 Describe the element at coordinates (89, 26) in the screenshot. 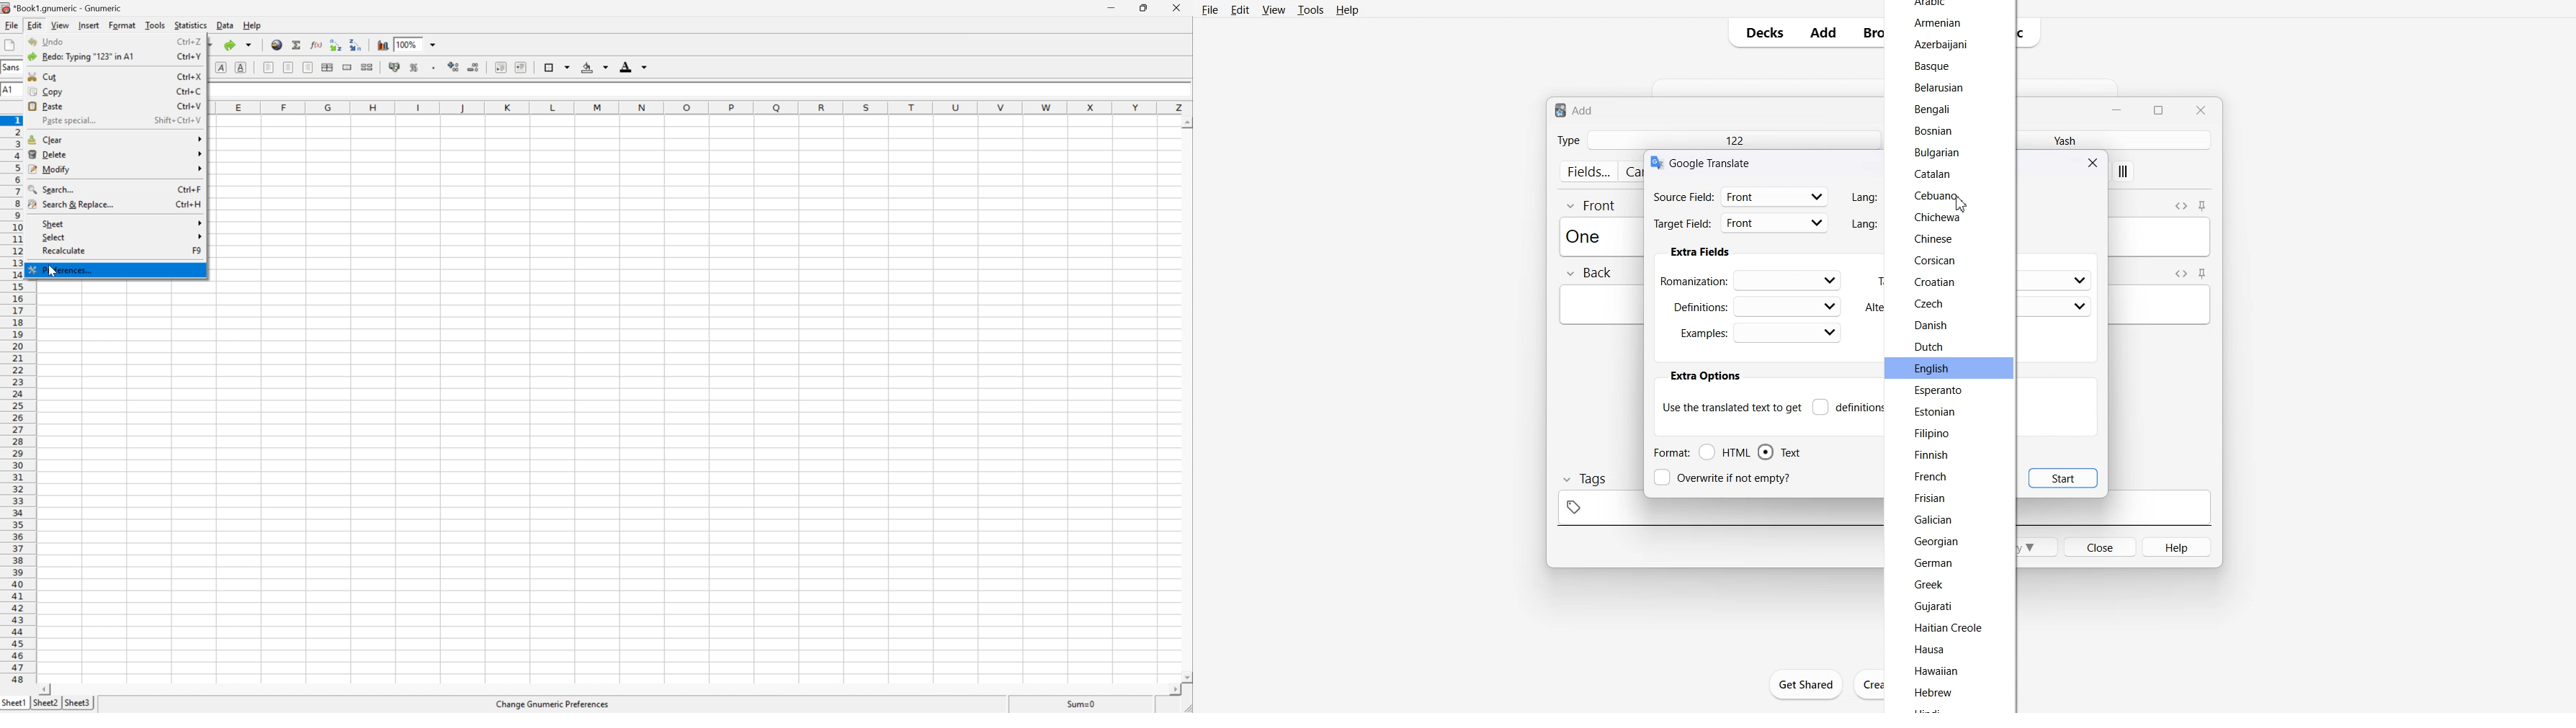

I see `insert` at that location.